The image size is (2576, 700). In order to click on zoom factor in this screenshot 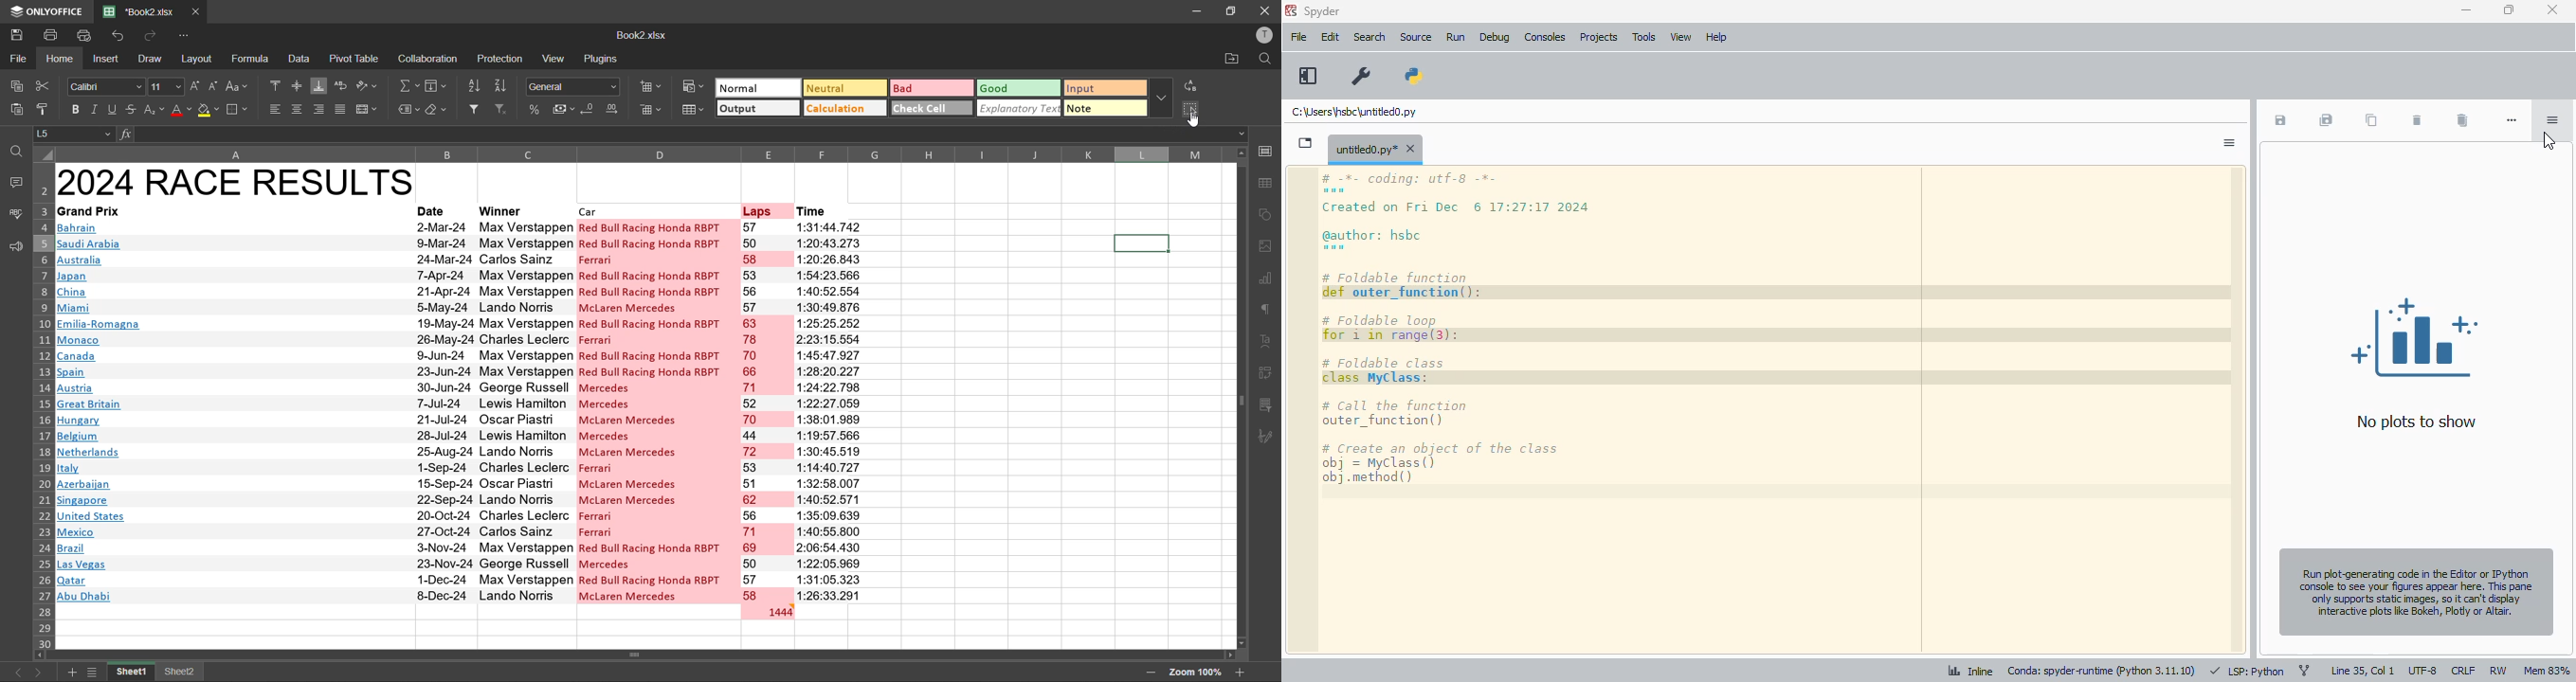, I will do `click(1197, 672)`.